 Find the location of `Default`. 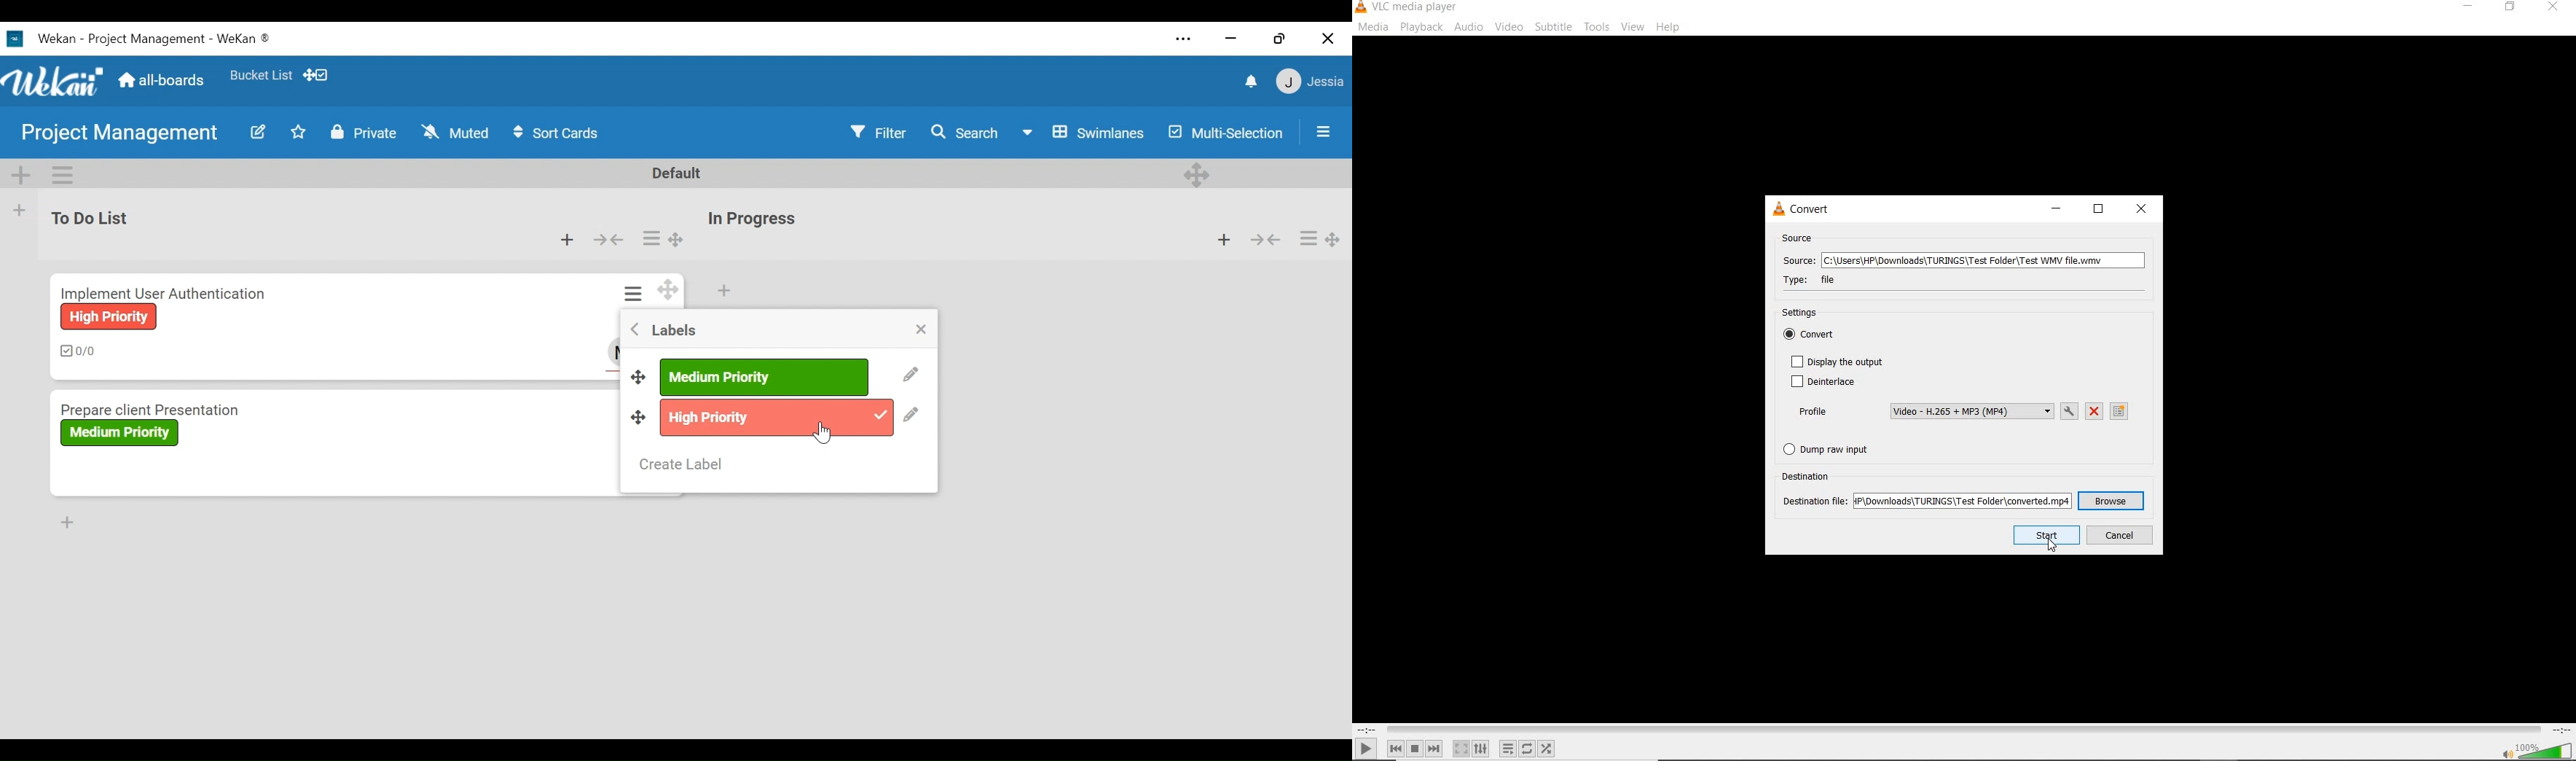

Default is located at coordinates (677, 173).